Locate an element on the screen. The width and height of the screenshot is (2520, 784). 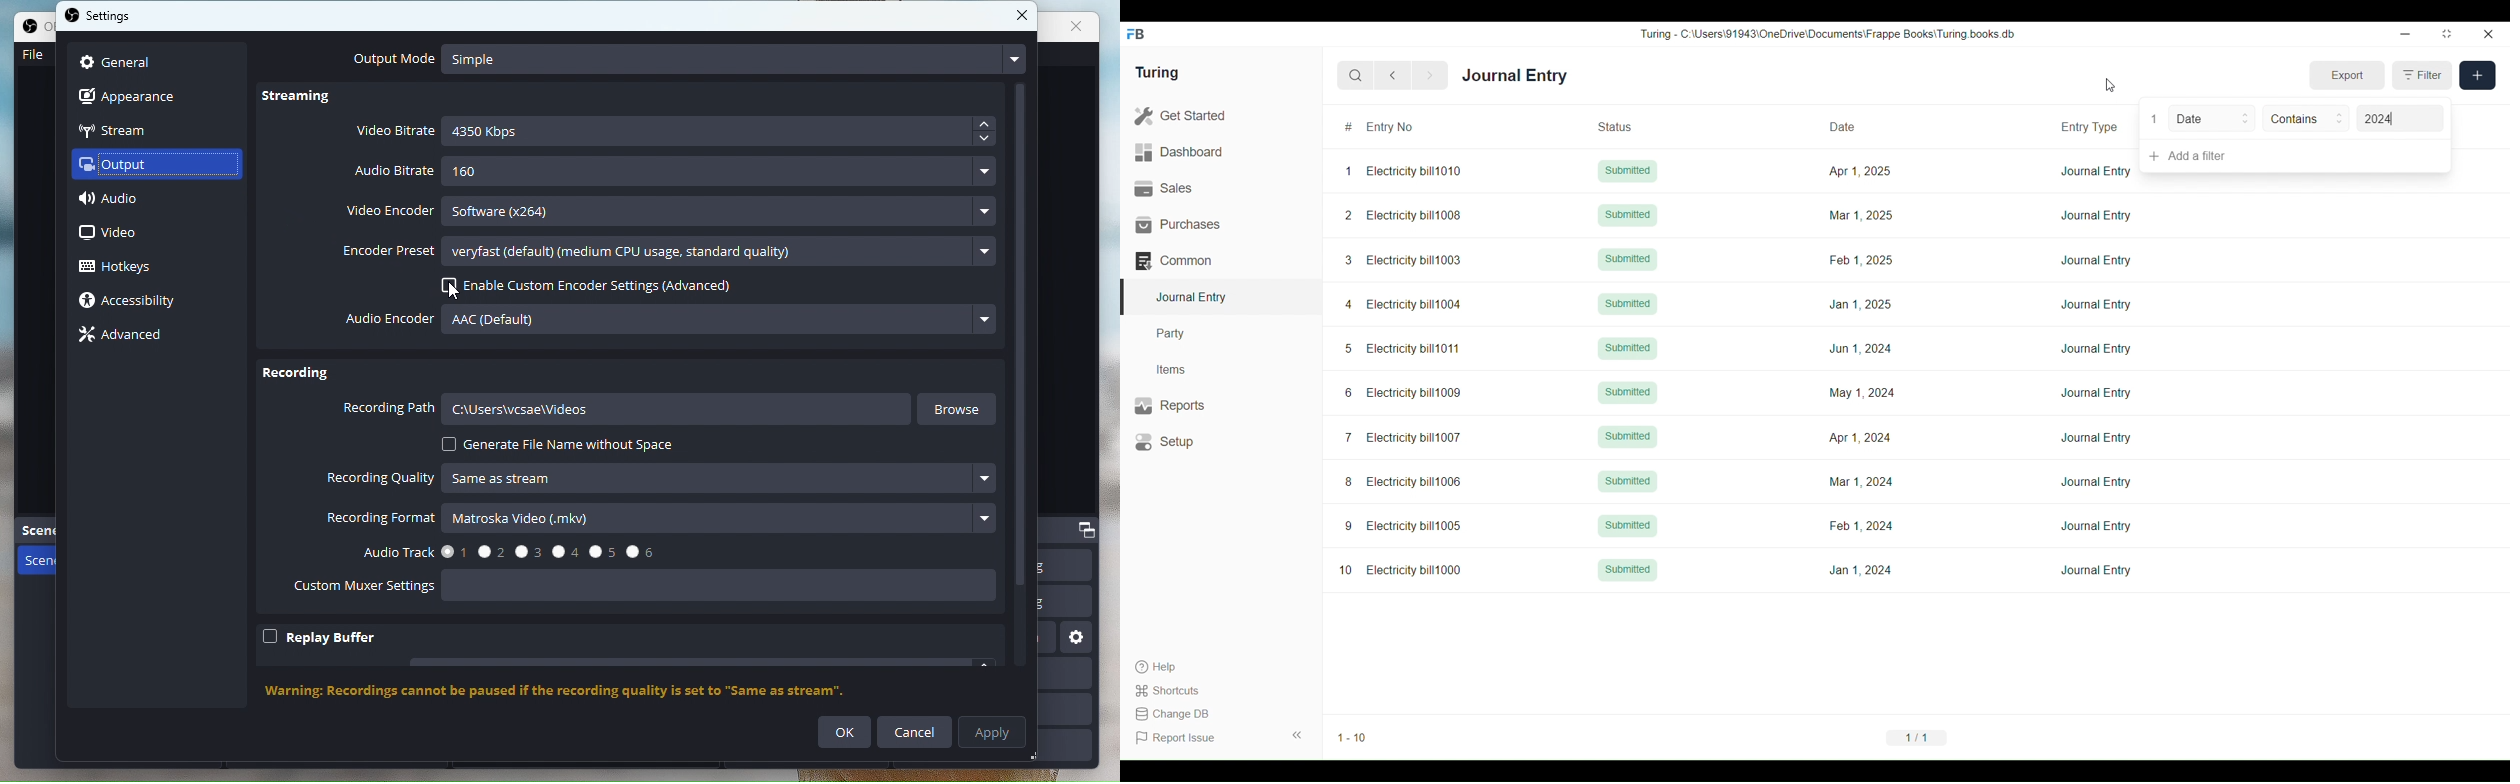
Contains is located at coordinates (2306, 118).